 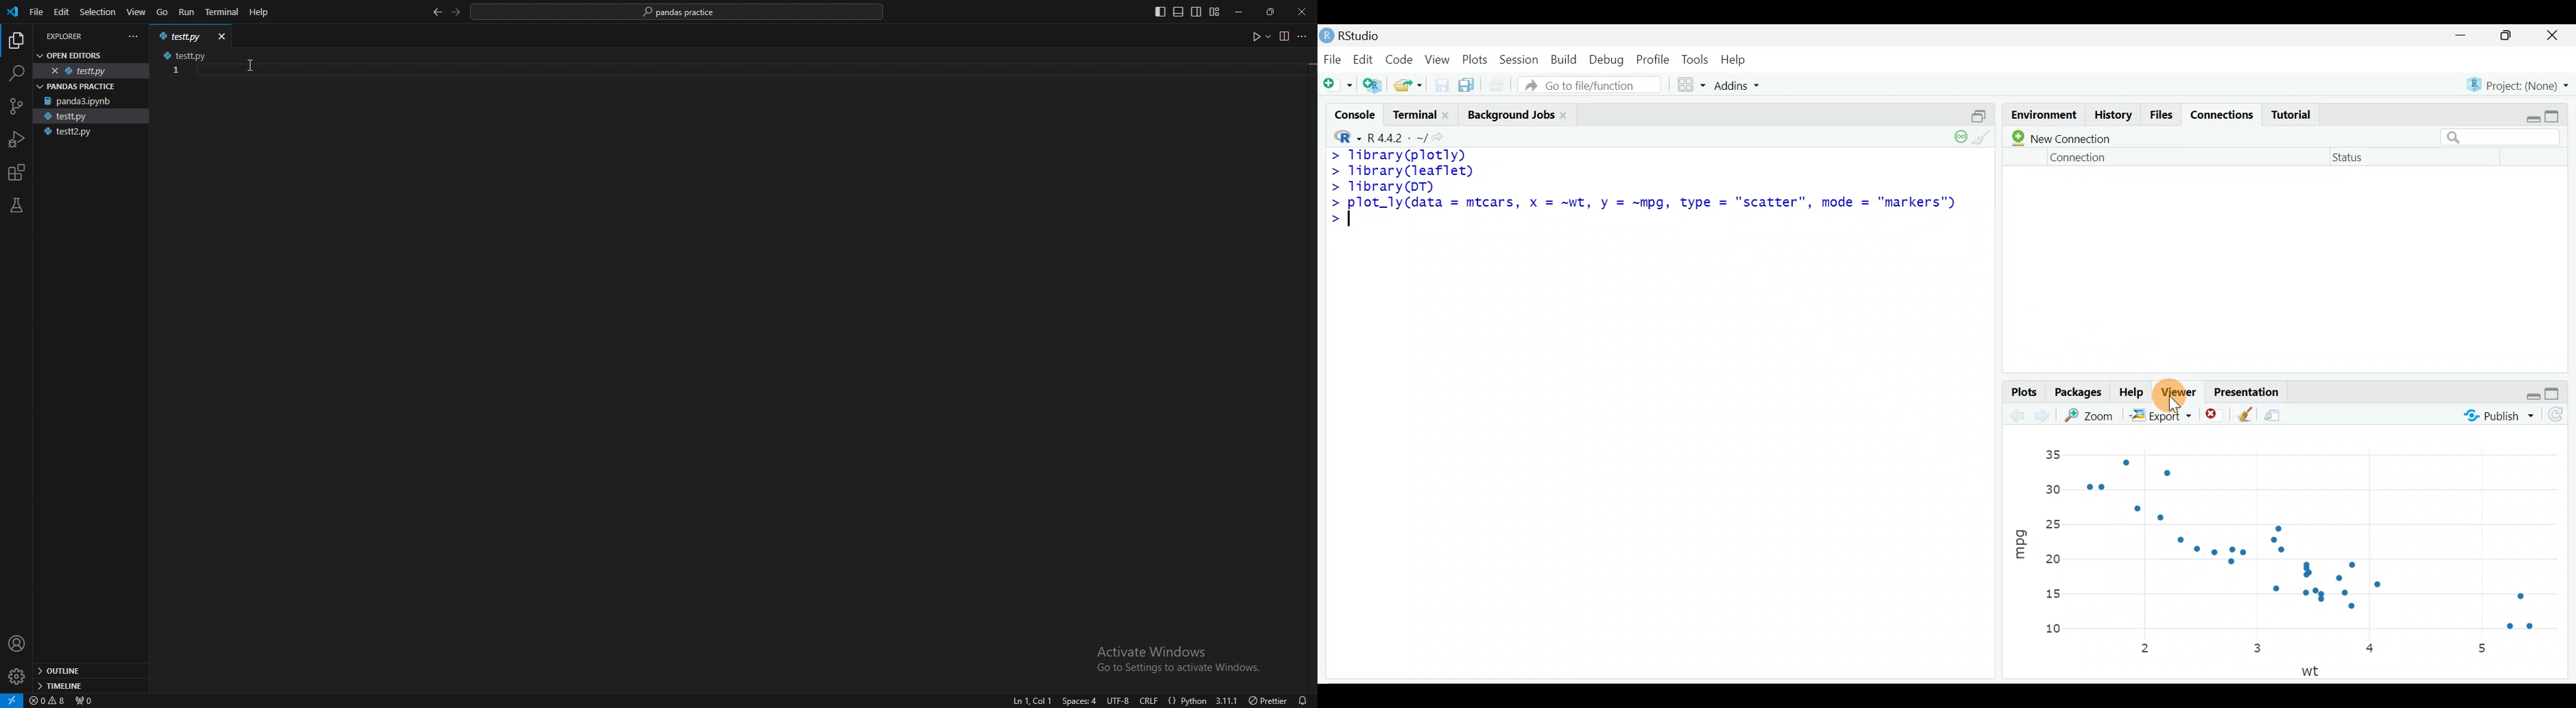 I want to click on go back, so click(x=2016, y=415).